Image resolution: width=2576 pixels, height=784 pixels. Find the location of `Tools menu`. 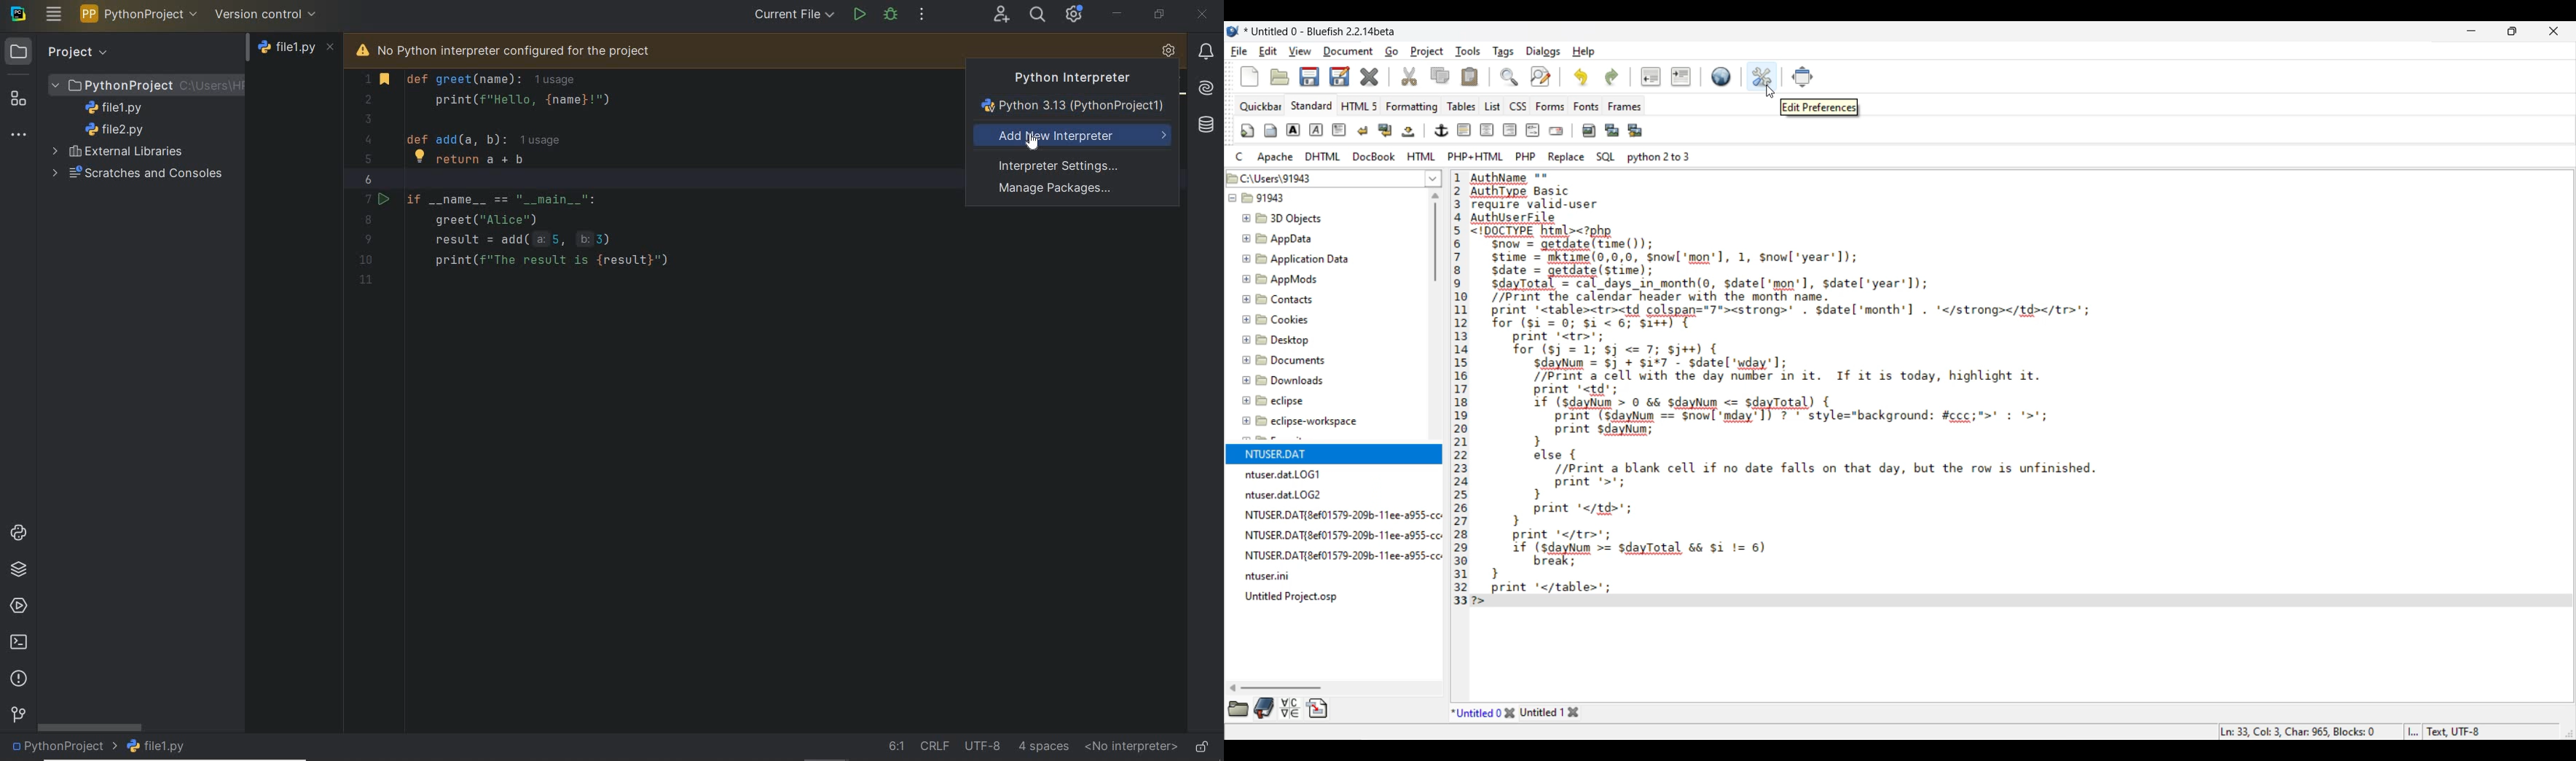

Tools menu is located at coordinates (1468, 51).